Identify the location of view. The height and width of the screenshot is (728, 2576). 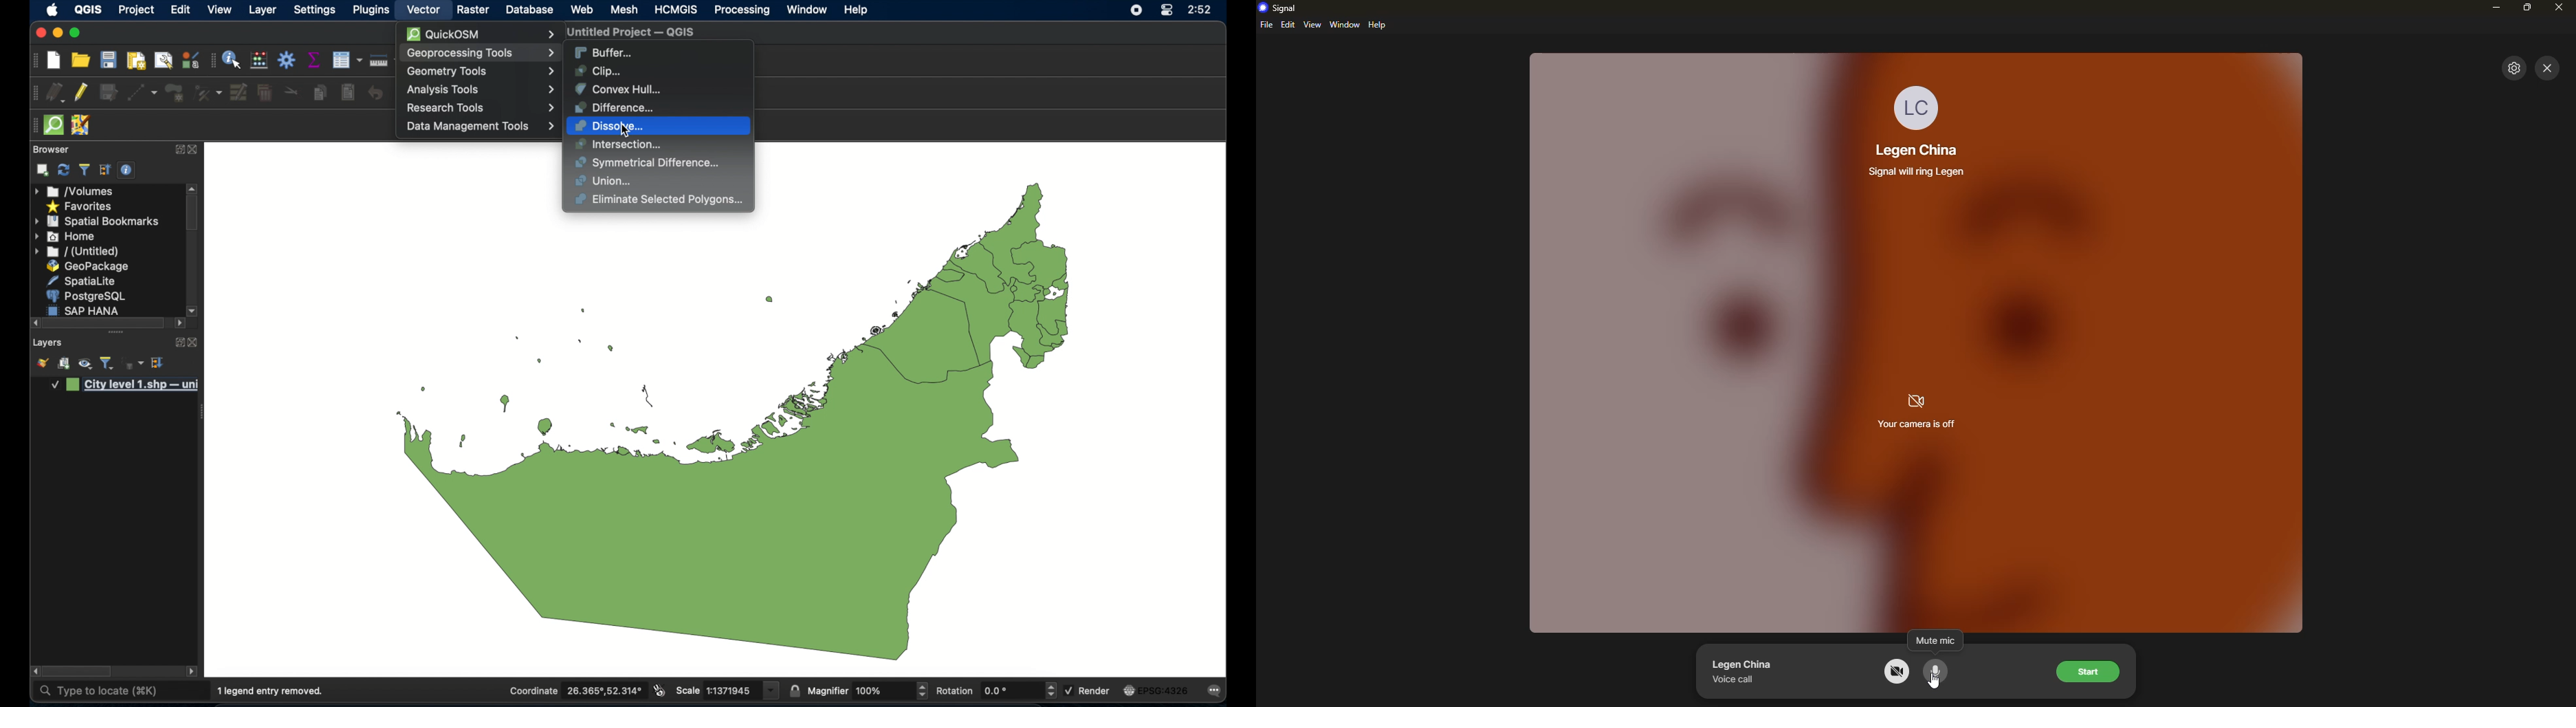
(219, 9).